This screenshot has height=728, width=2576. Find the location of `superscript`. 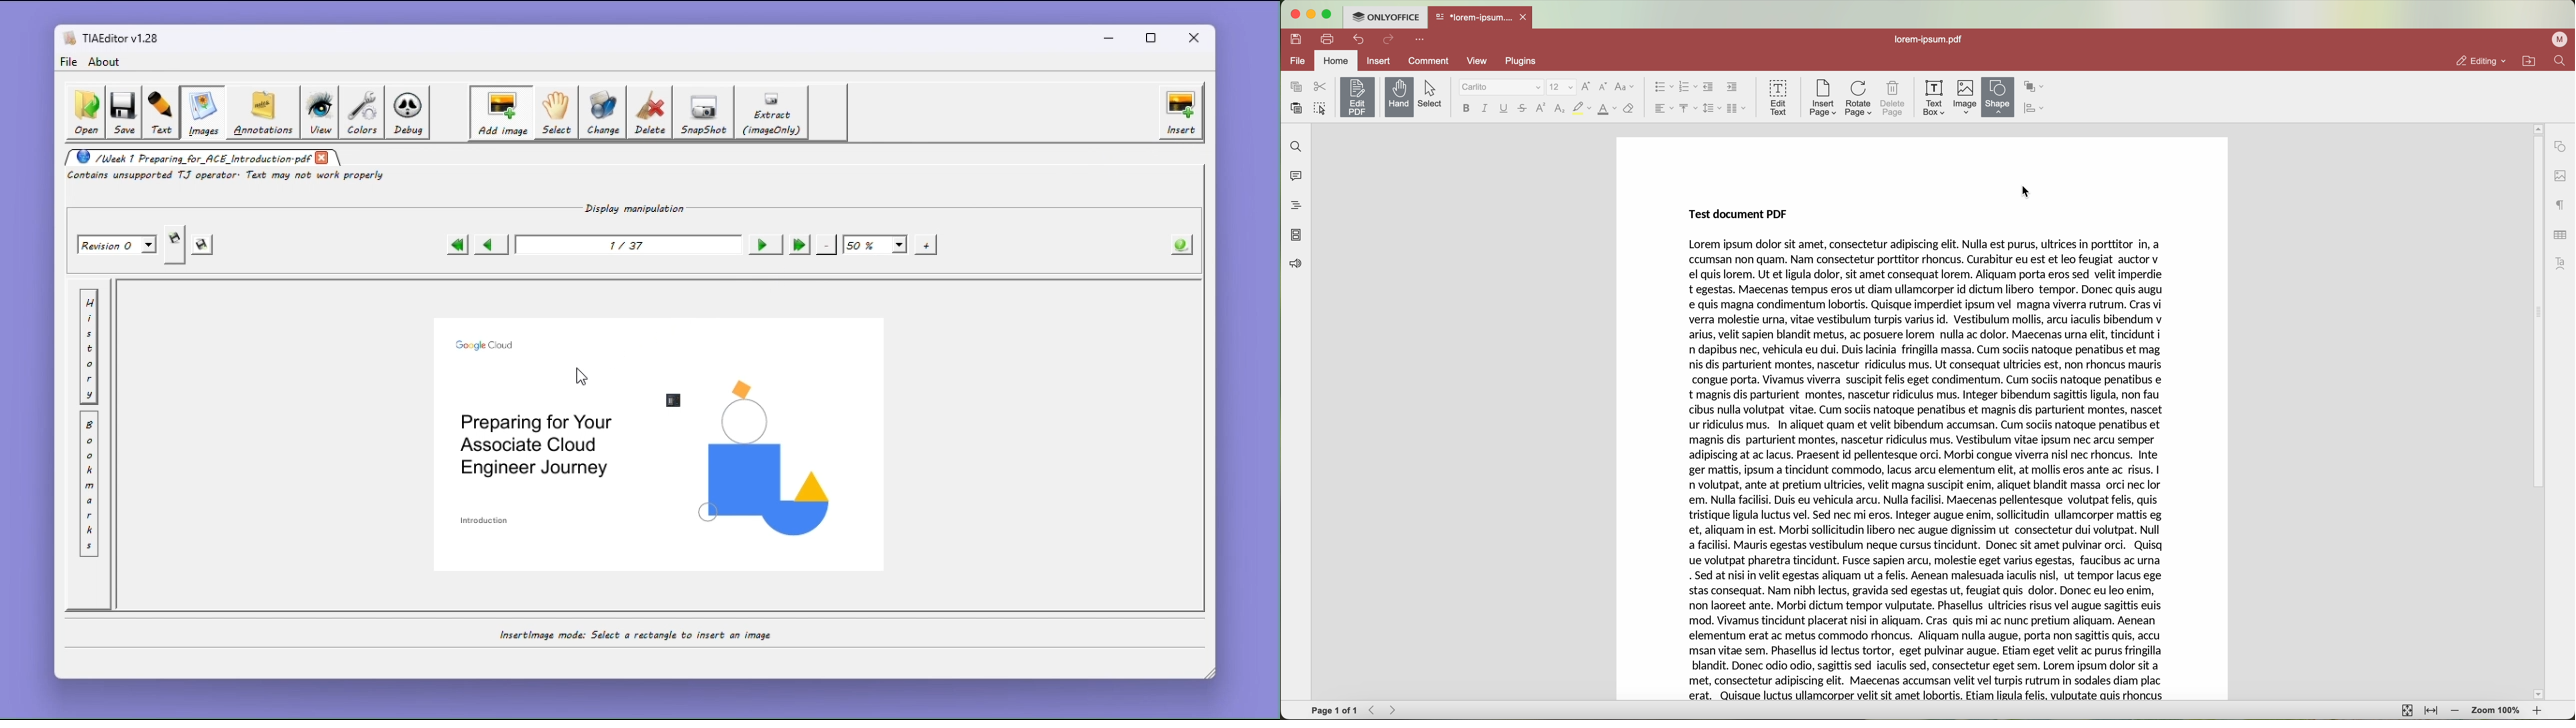

superscript is located at coordinates (1540, 109).